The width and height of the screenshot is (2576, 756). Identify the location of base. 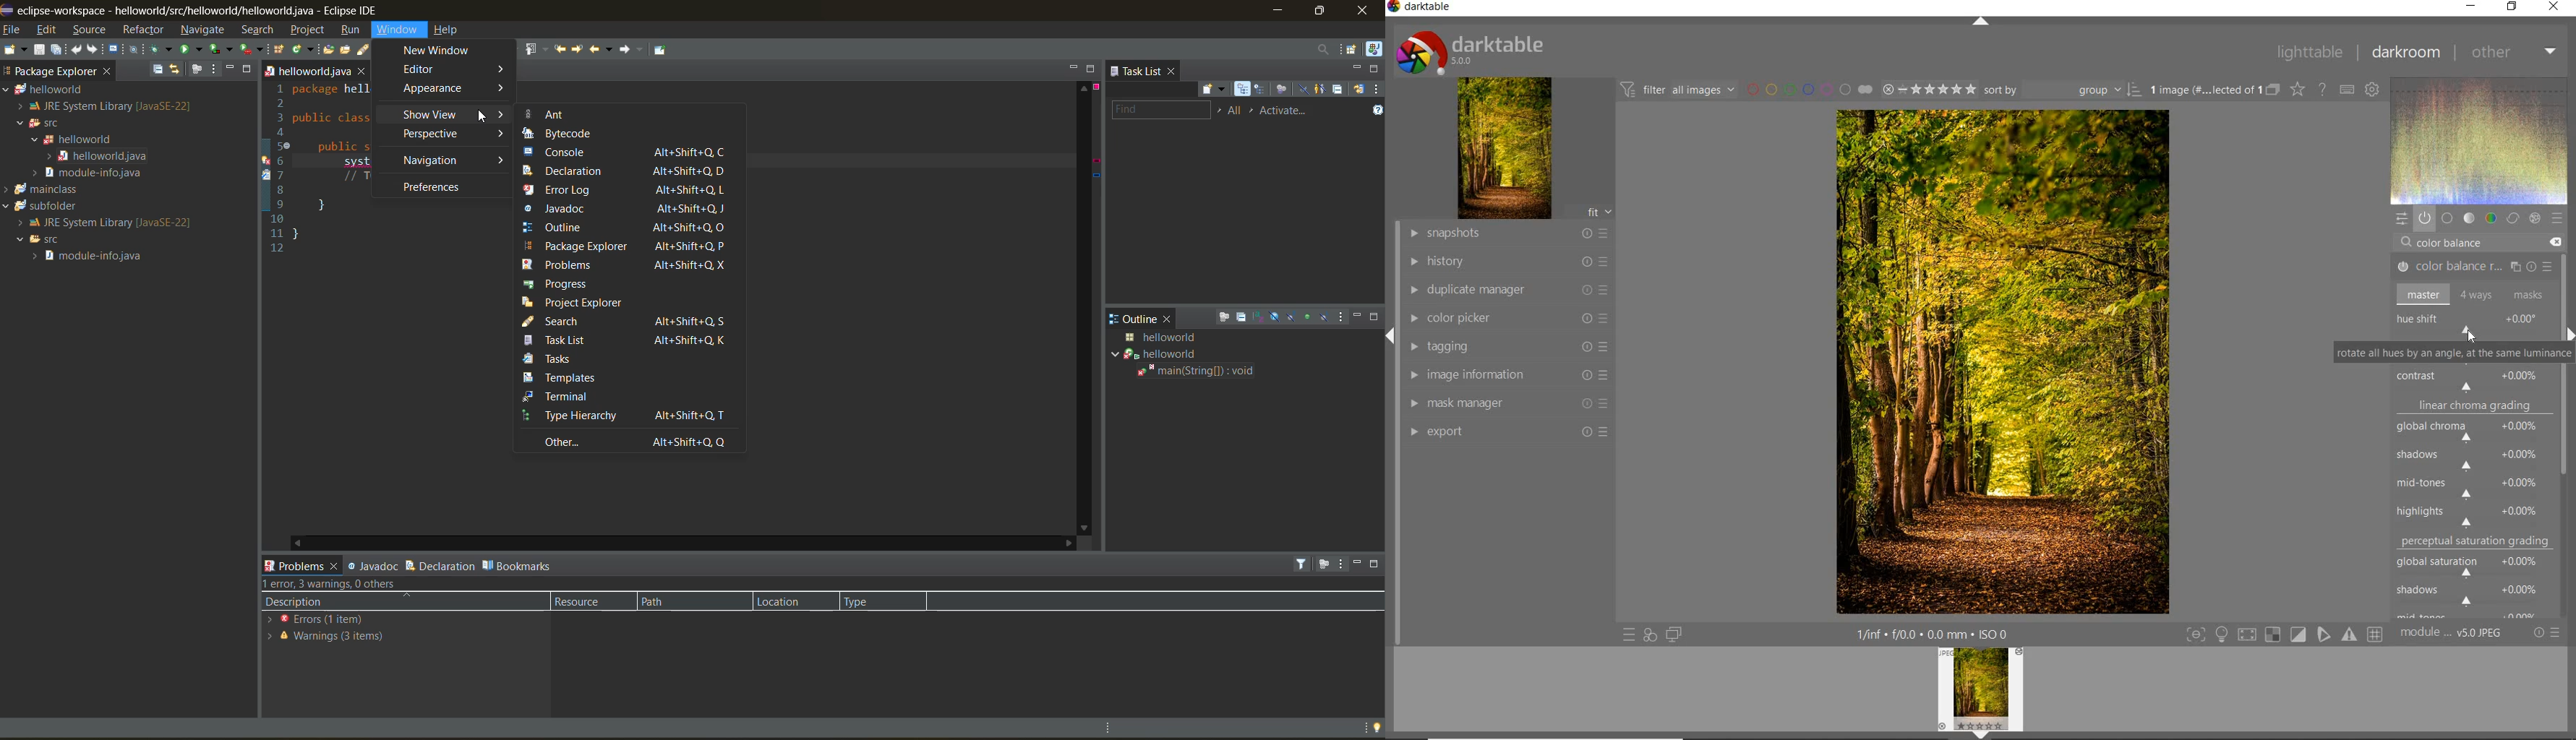
(2448, 218).